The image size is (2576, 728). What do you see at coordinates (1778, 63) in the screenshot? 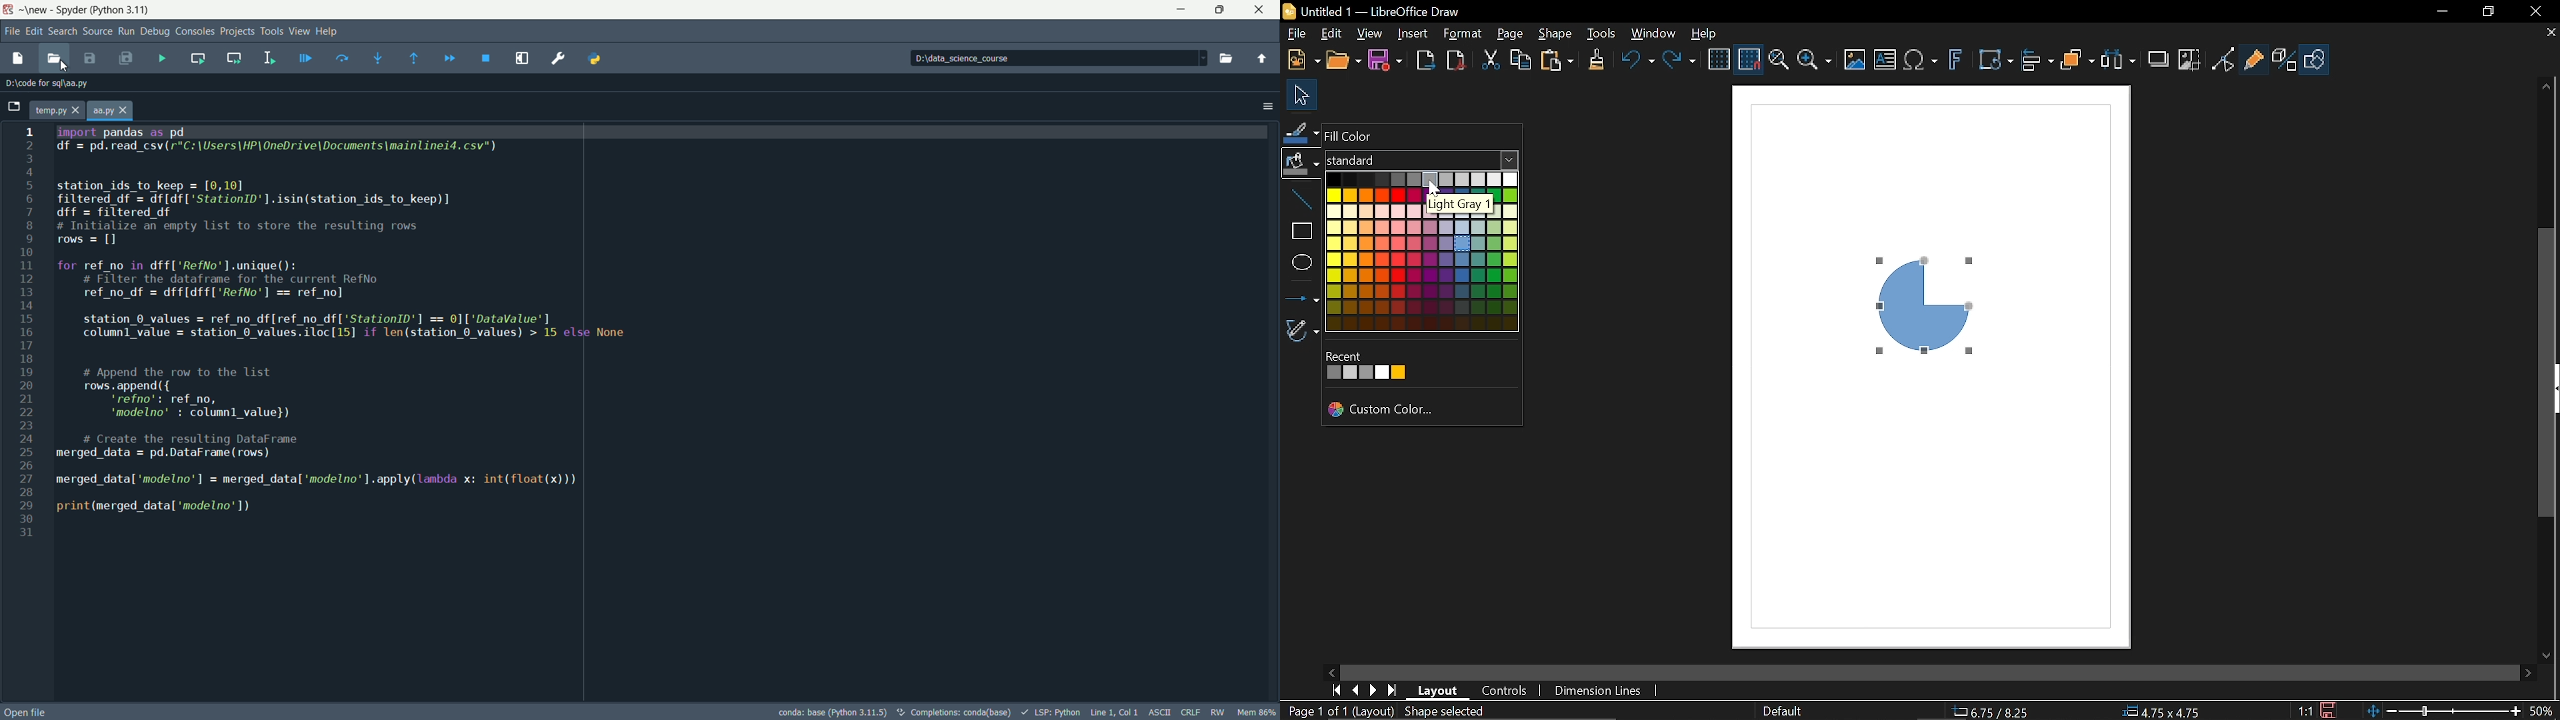
I see `Zoom and pan` at bounding box center [1778, 63].